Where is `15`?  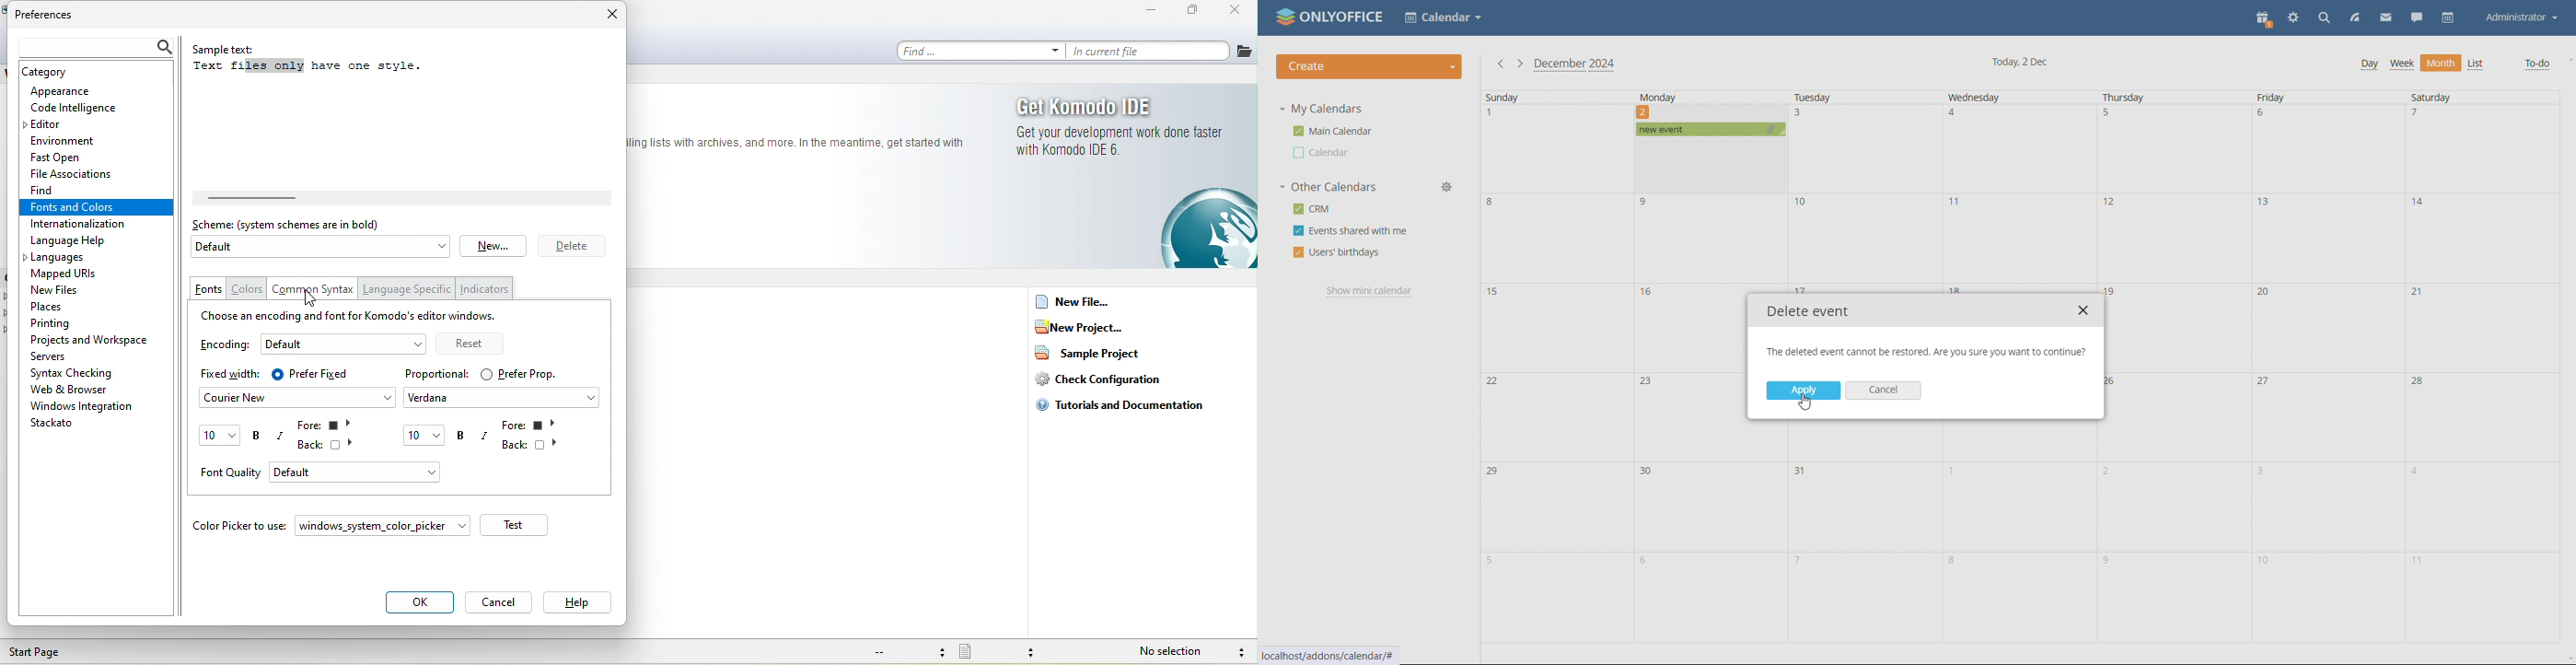
15 is located at coordinates (1496, 298).